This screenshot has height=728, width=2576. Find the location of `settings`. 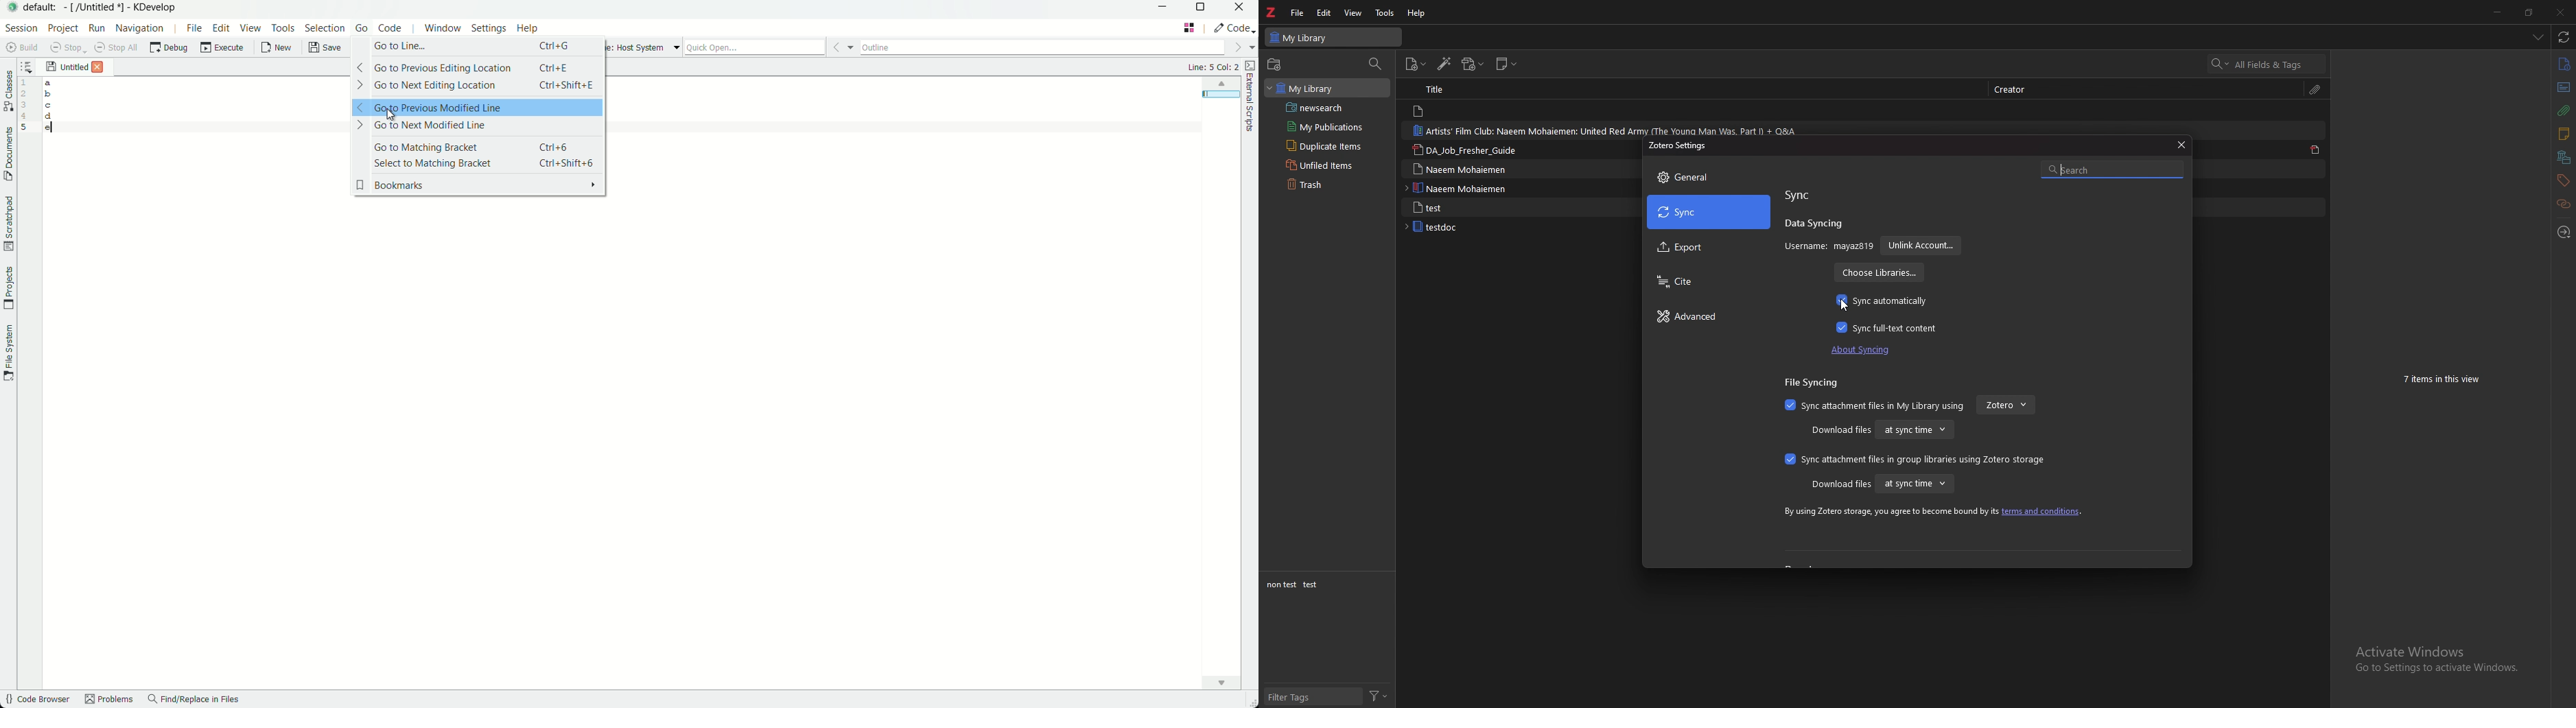

settings is located at coordinates (487, 30).